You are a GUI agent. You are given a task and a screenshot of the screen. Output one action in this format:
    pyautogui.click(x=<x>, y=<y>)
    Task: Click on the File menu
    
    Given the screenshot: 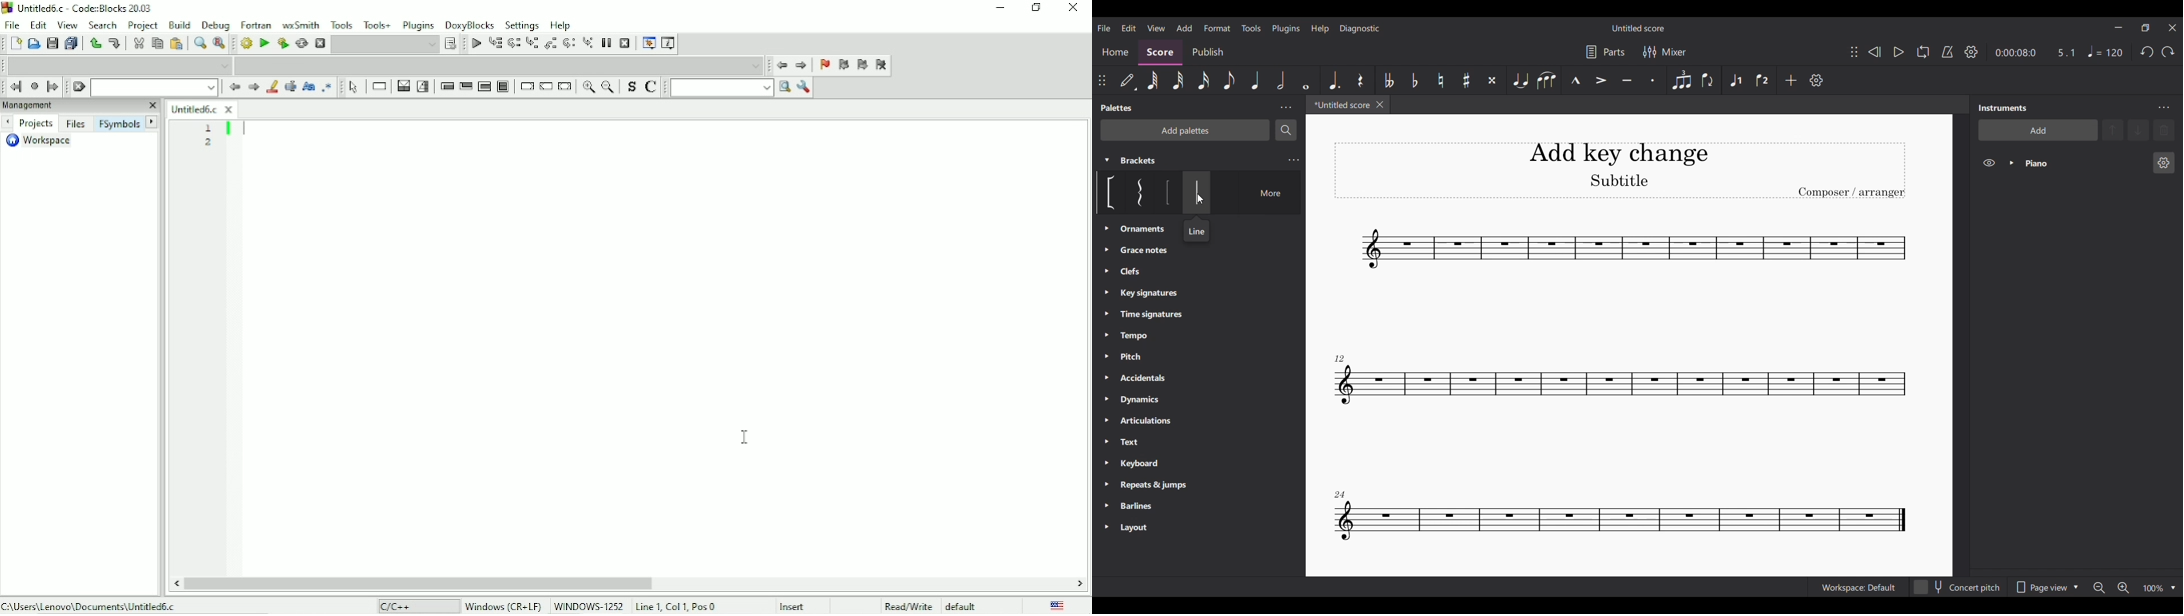 What is the action you would take?
    pyautogui.click(x=1104, y=28)
    